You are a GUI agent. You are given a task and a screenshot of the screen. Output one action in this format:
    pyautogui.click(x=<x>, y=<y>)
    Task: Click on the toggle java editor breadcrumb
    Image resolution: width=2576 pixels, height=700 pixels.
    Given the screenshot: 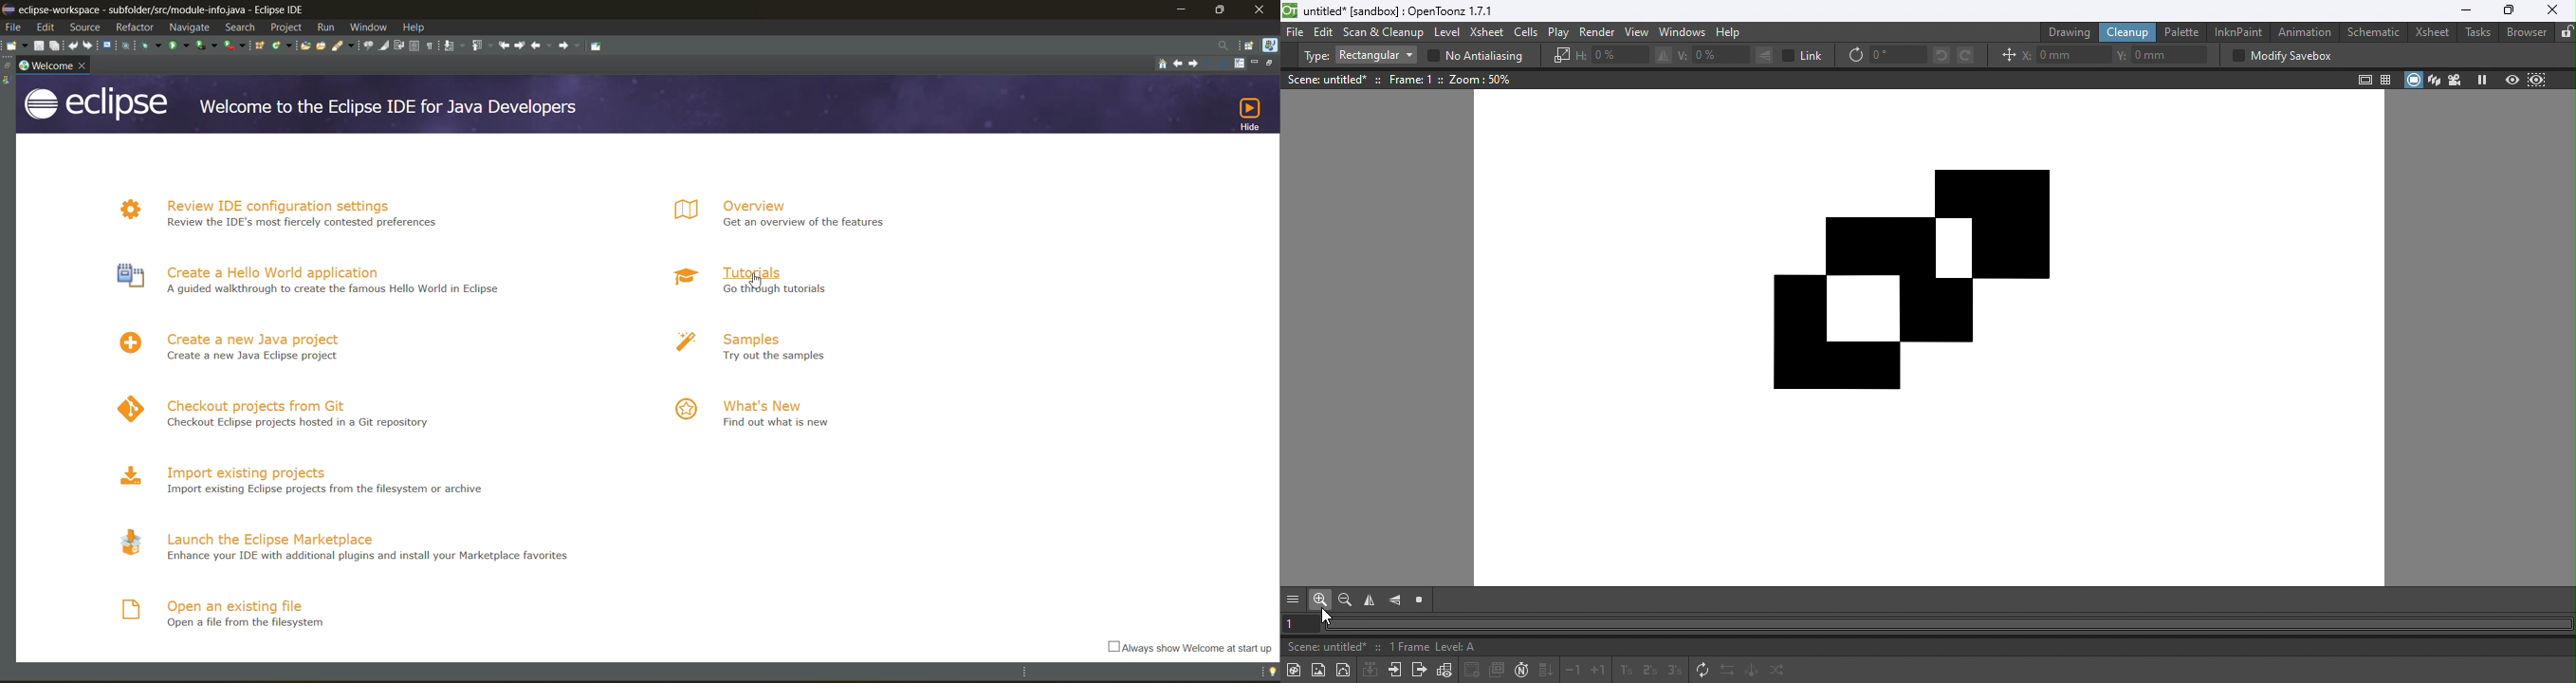 What is the action you would take?
    pyautogui.click(x=368, y=46)
    